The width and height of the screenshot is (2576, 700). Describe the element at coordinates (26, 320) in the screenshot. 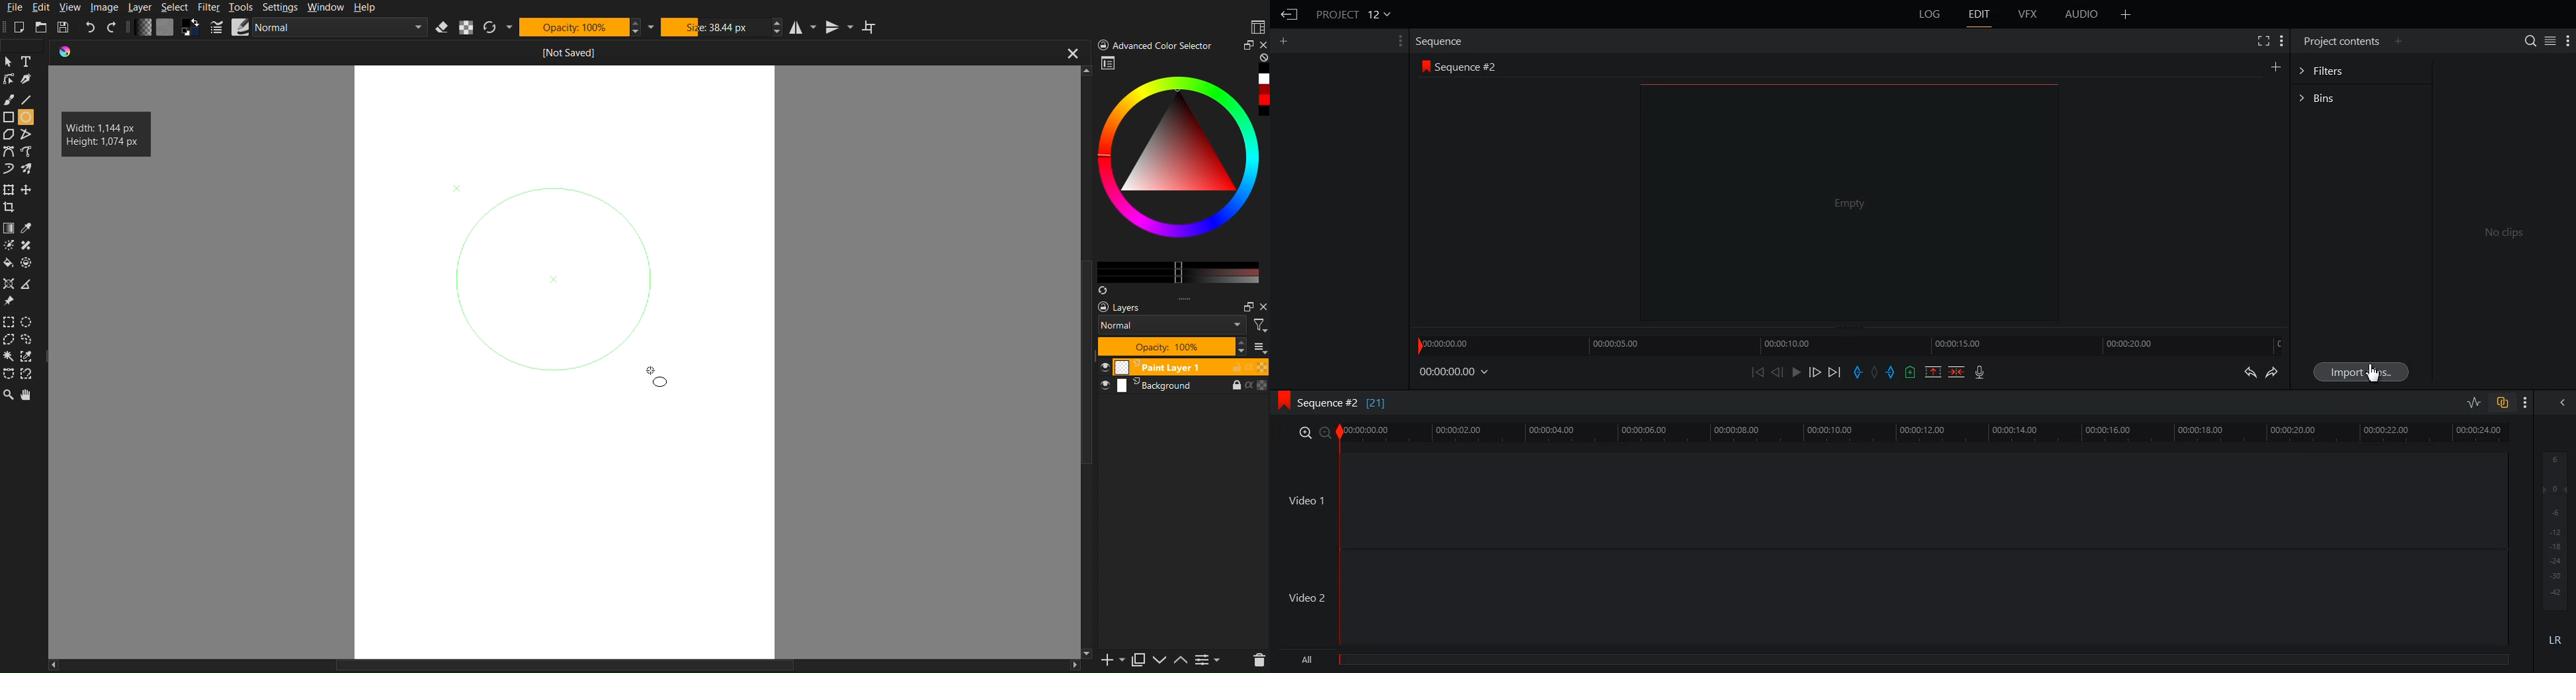

I see `Selction Circle` at that location.